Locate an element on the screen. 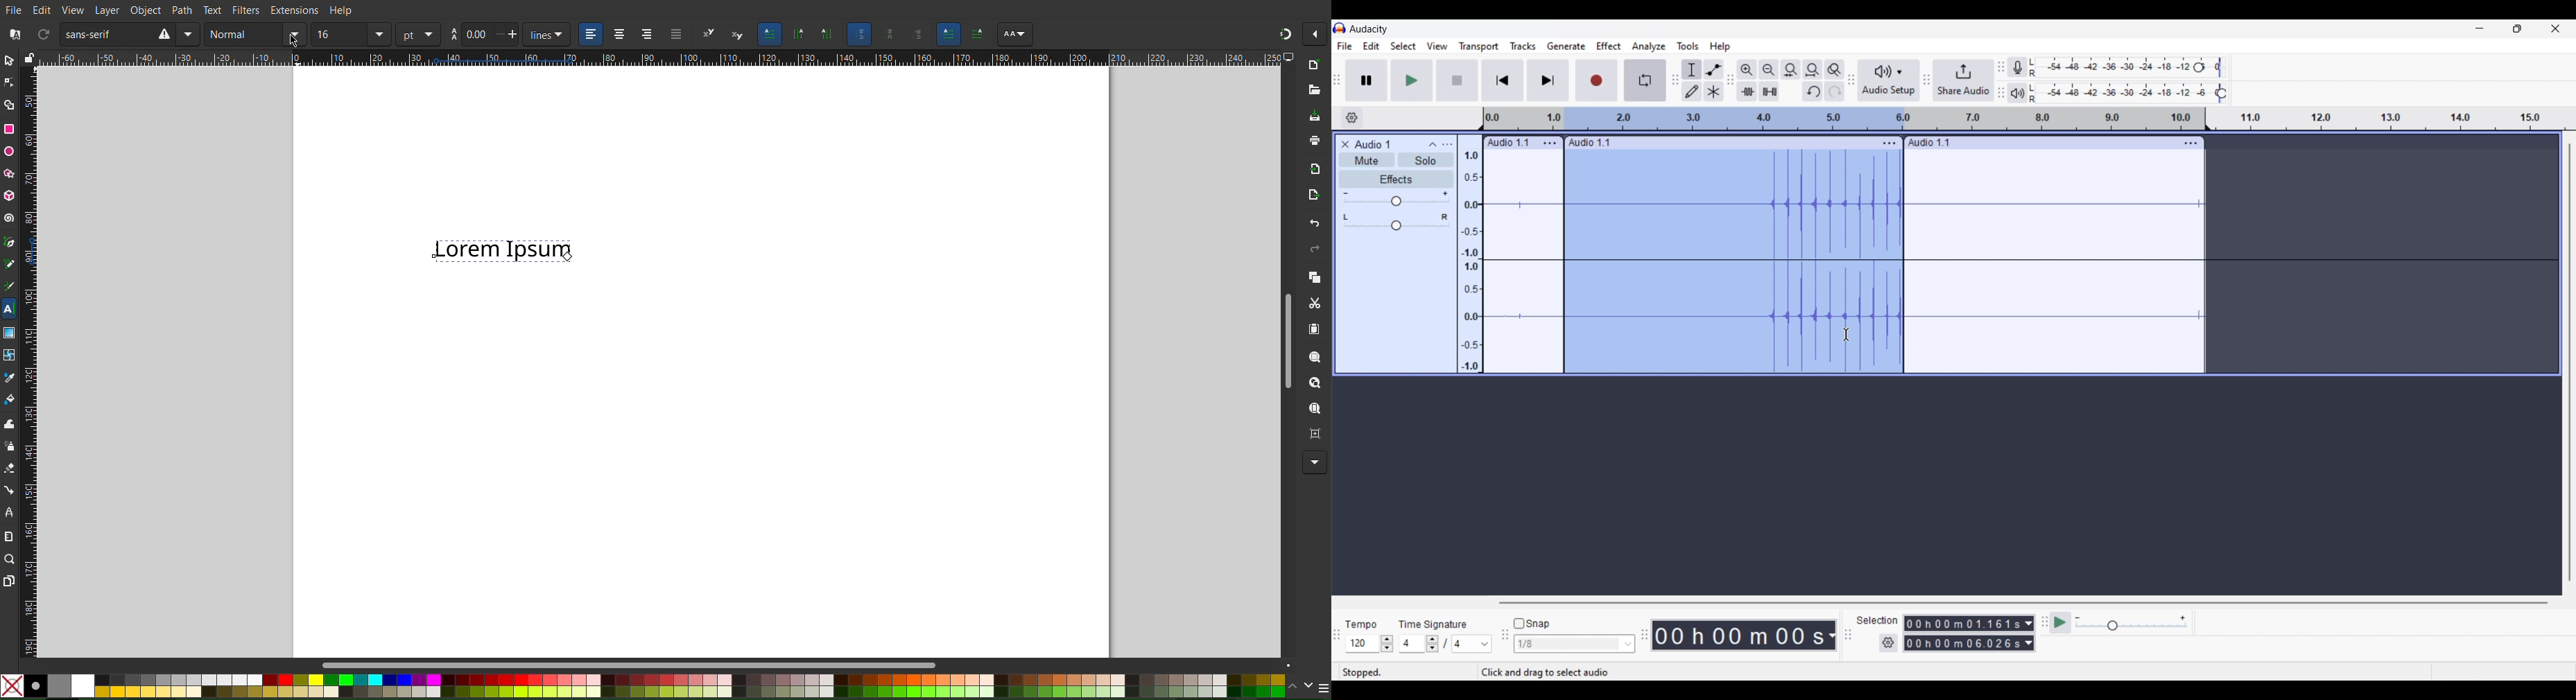  Recording level header is located at coordinates (2199, 67).